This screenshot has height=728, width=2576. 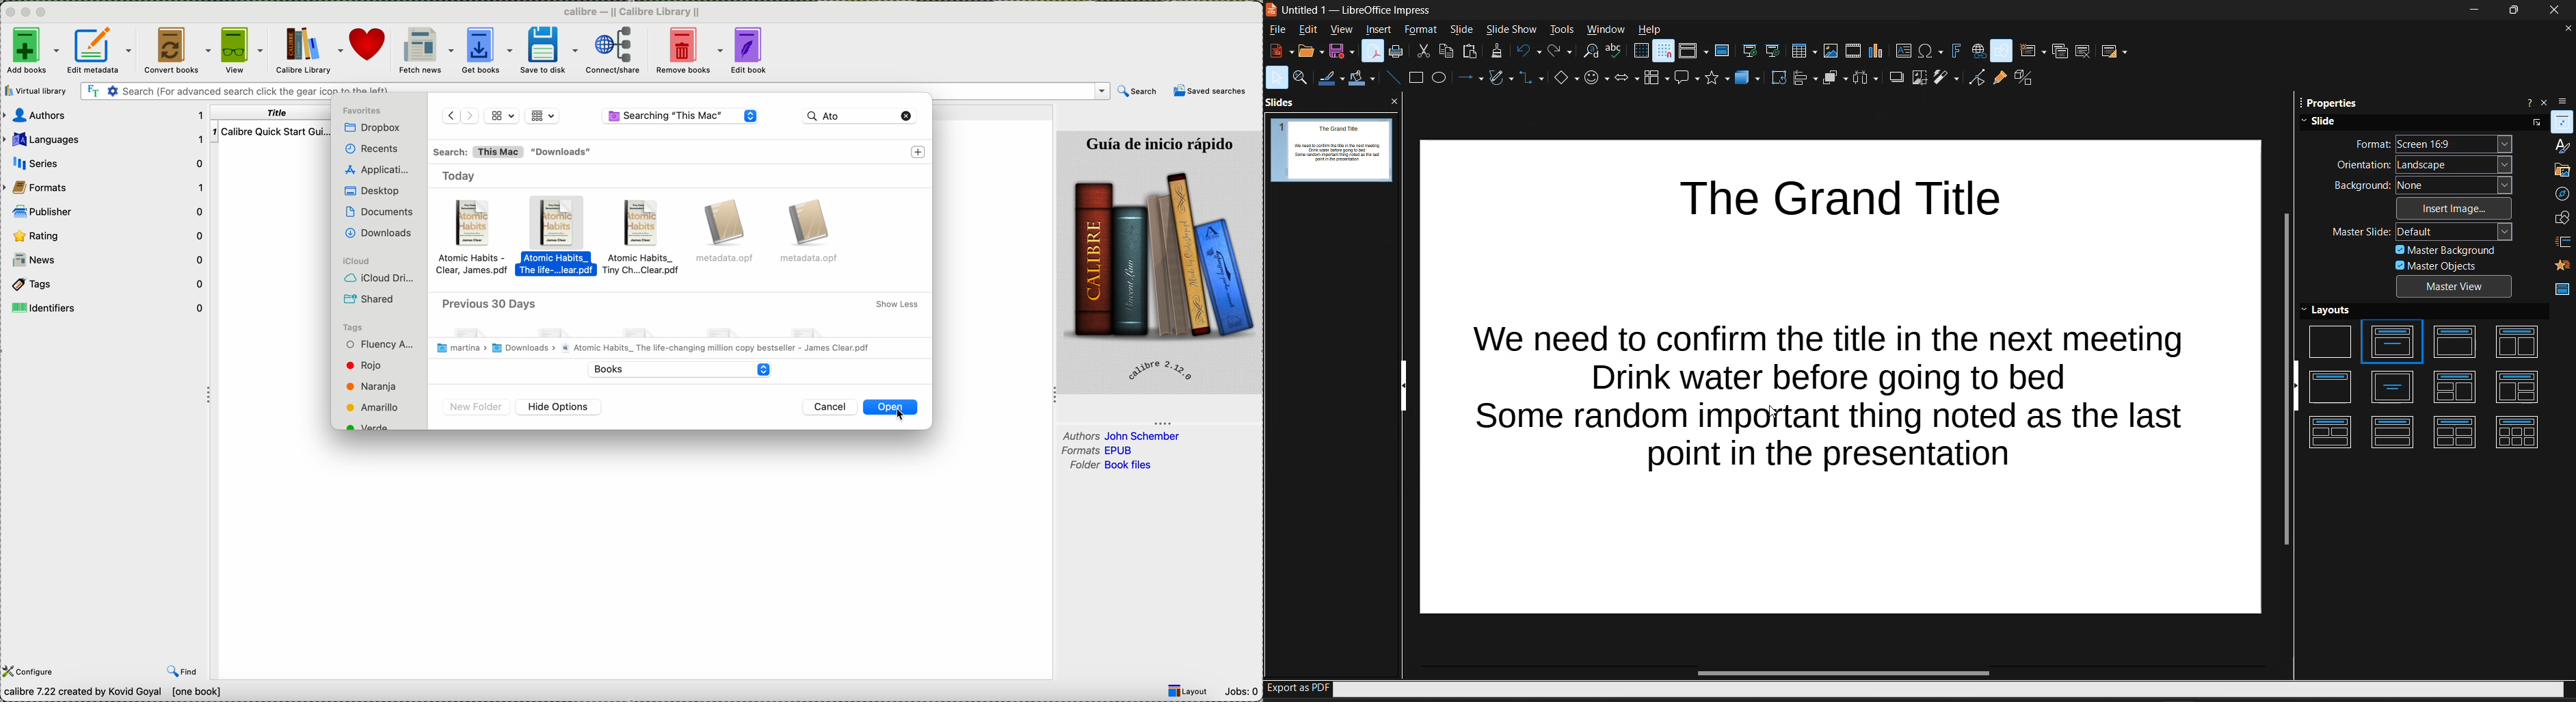 I want to click on master view, so click(x=2456, y=287).